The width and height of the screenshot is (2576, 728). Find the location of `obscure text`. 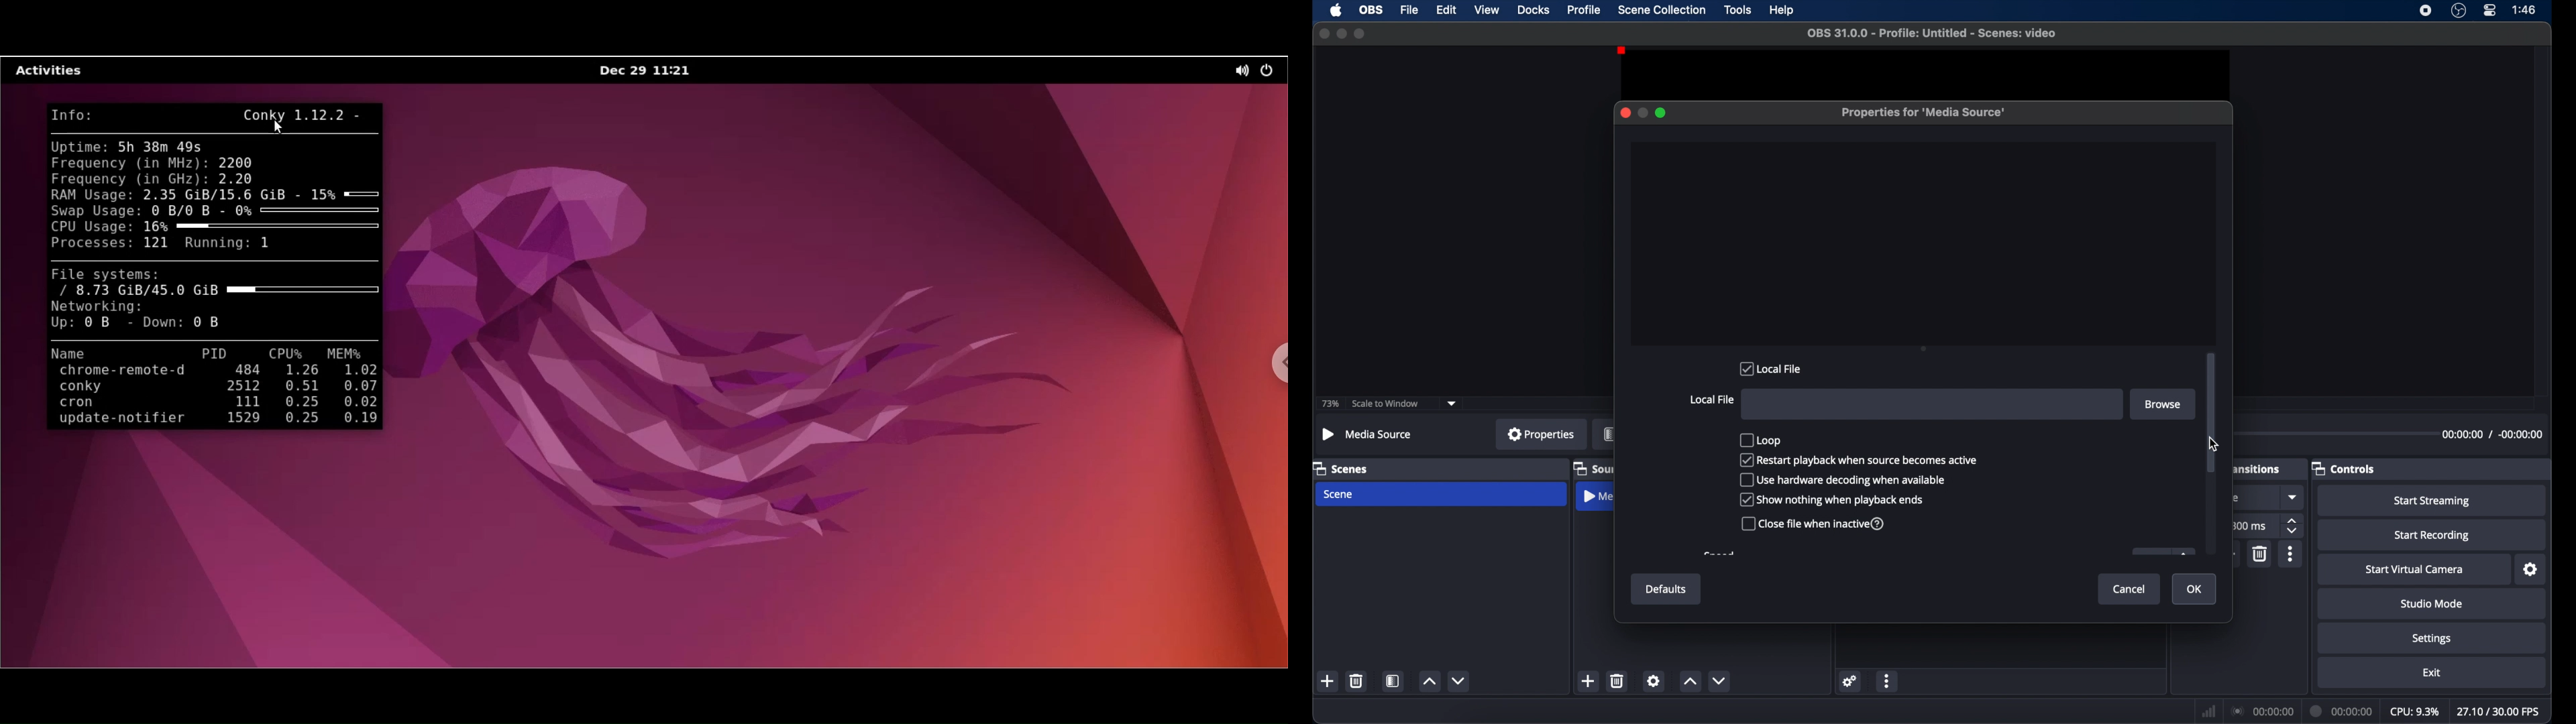

obscure text is located at coordinates (1719, 554).